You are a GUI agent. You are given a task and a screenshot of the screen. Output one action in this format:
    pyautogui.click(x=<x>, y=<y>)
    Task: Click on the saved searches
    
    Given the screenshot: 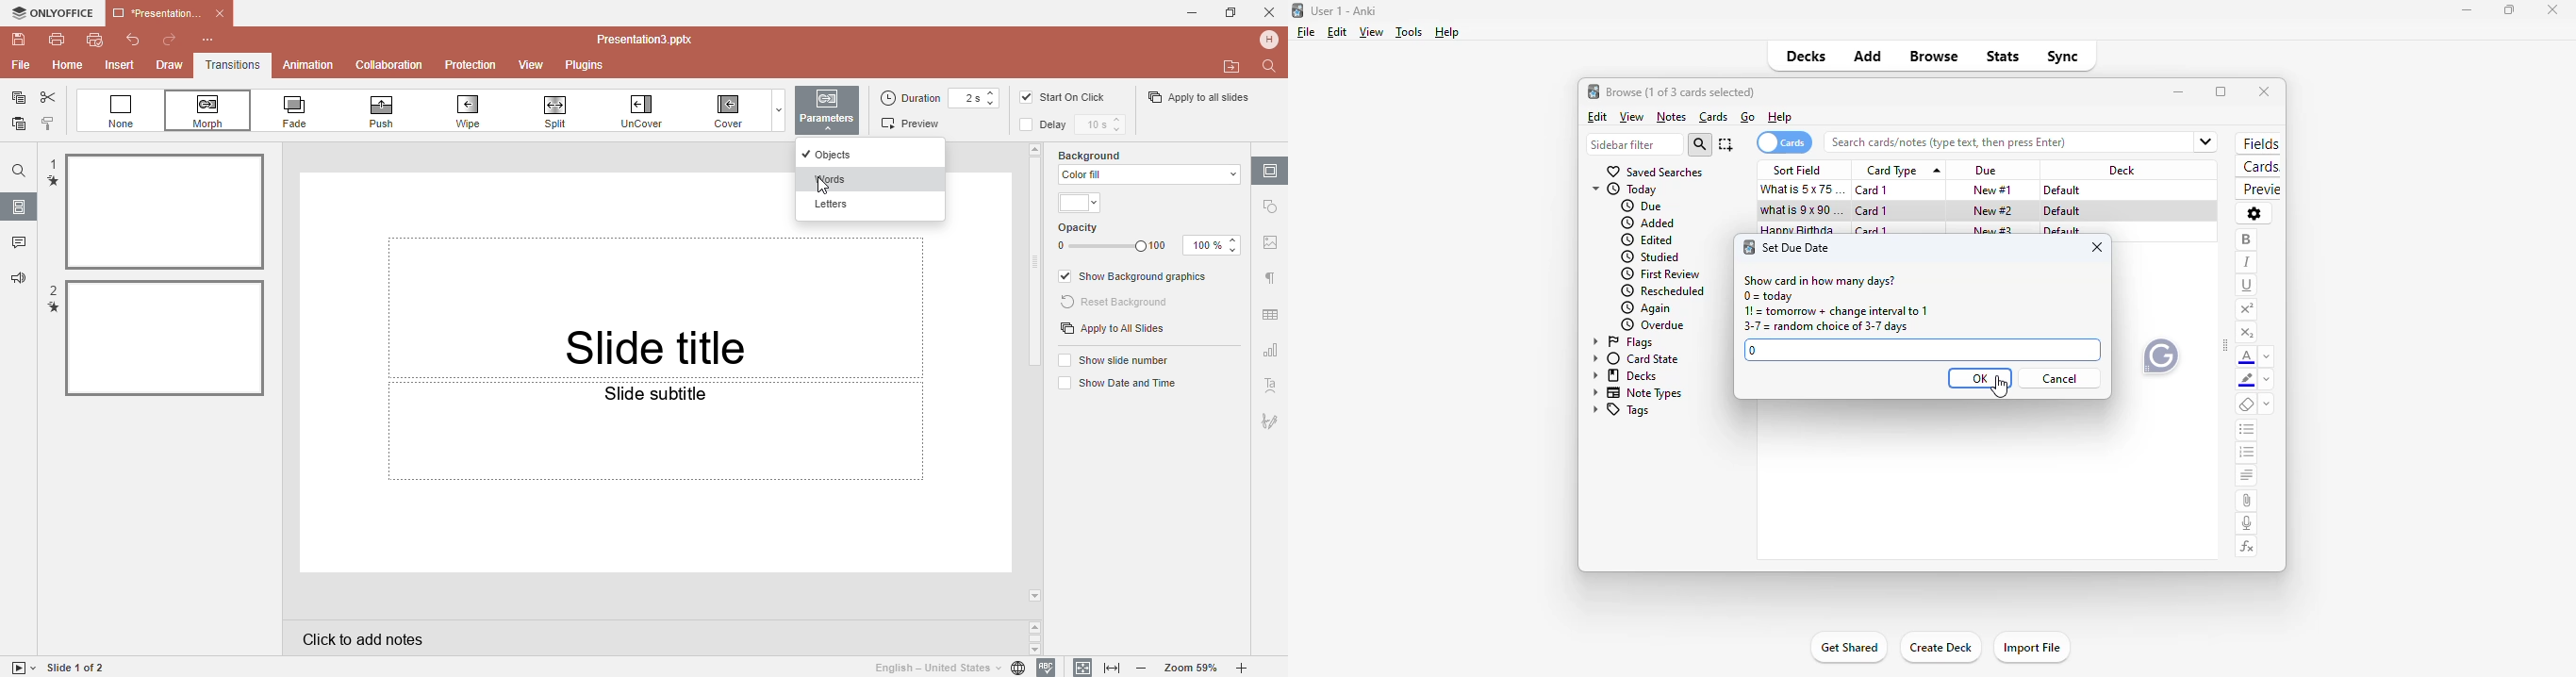 What is the action you would take?
    pyautogui.click(x=1656, y=173)
    